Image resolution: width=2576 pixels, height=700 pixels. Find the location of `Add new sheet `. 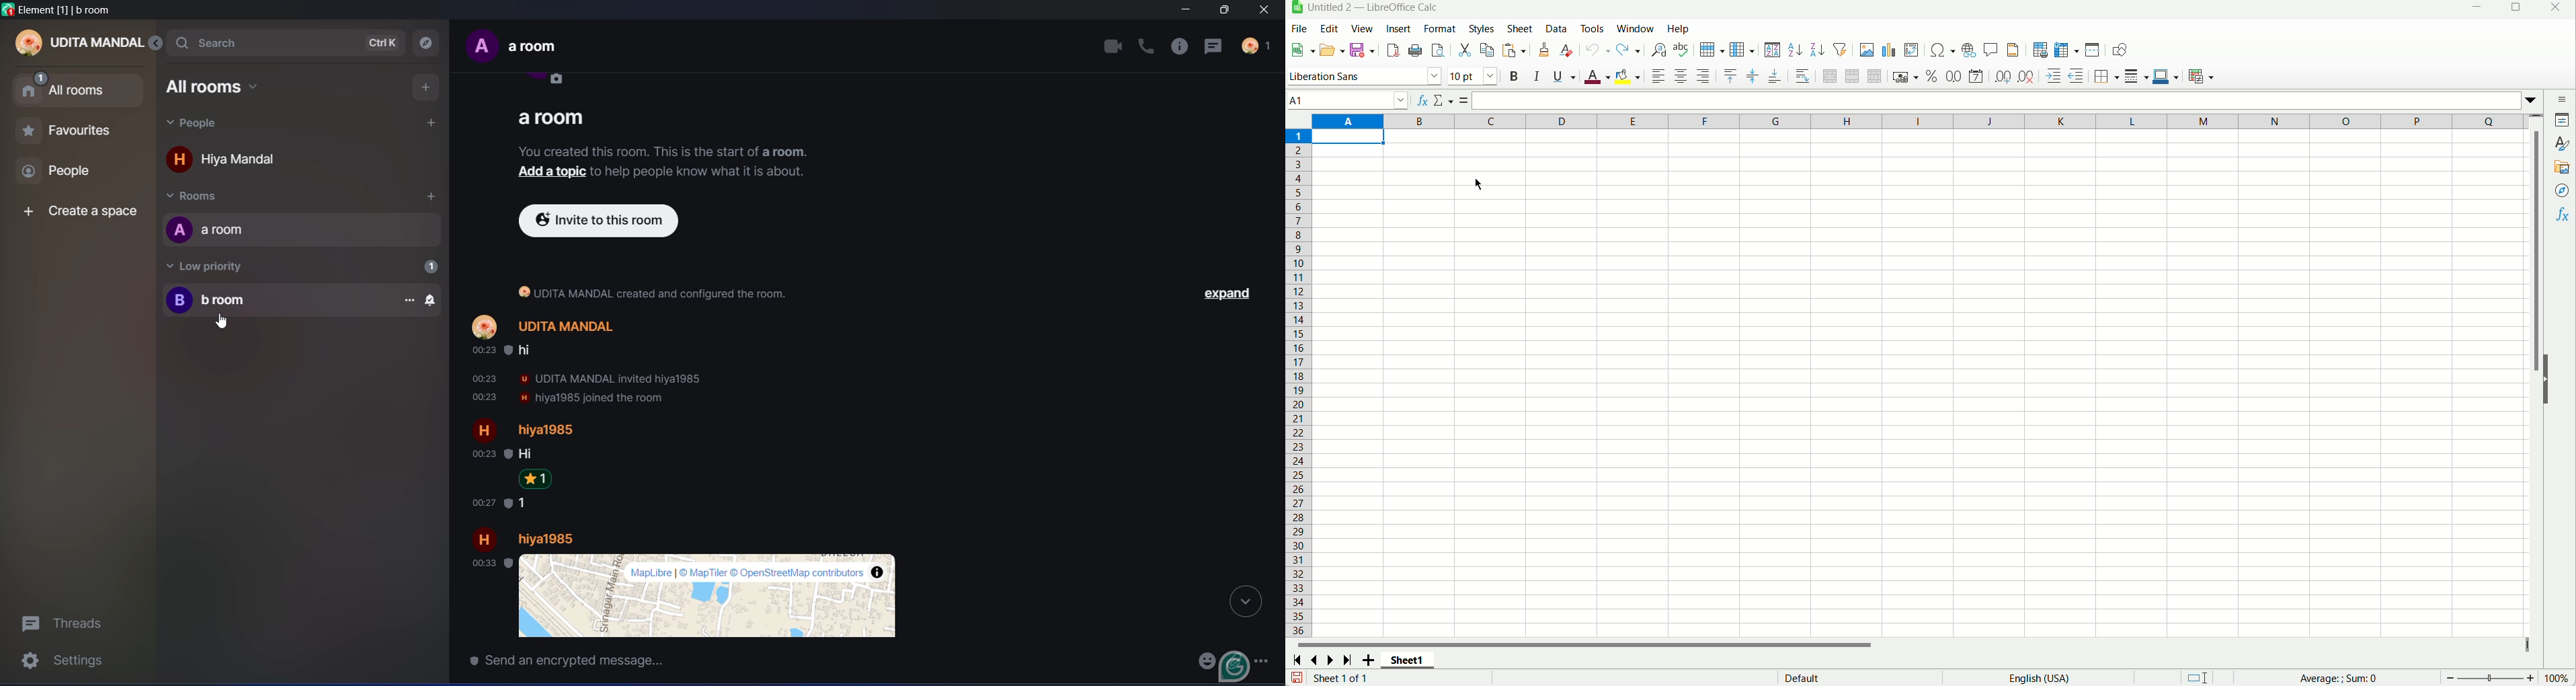

Add new sheet  is located at coordinates (1368, 662).